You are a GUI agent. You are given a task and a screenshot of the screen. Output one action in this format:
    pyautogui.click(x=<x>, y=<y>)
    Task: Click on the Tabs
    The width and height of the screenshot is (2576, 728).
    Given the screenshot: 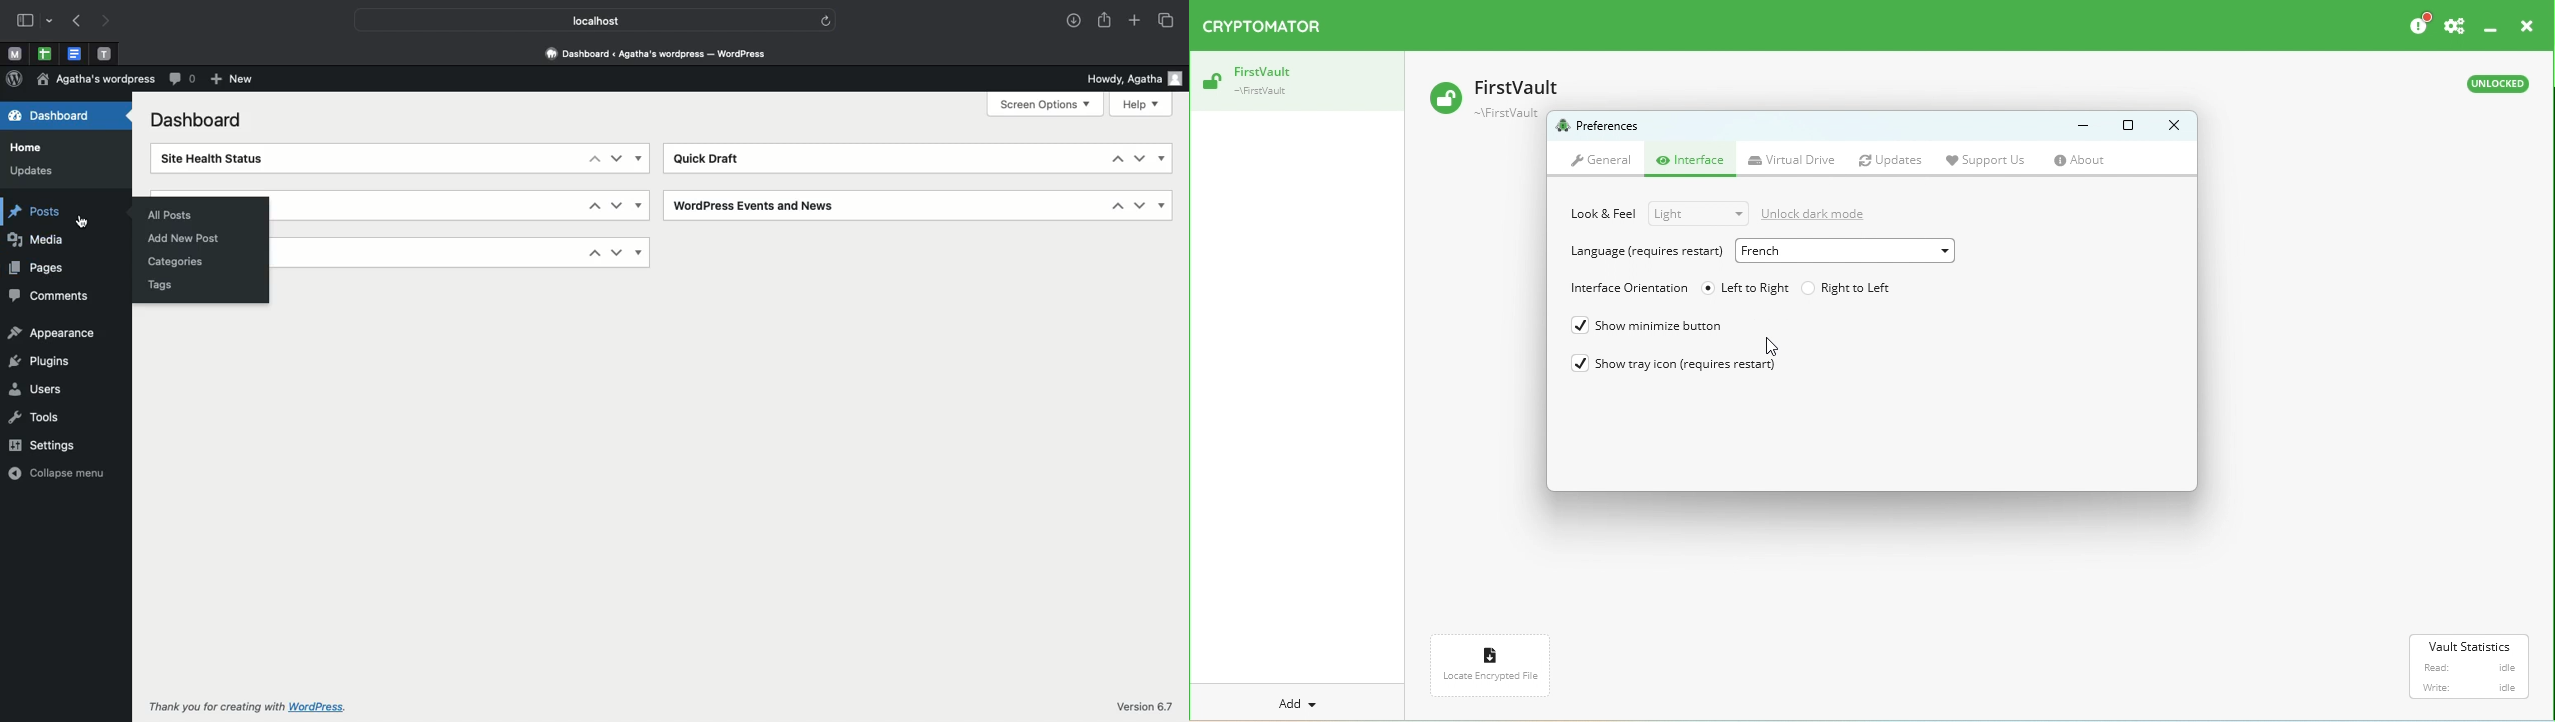 What is the action you would take?
    pyautogui.click(x=1165, y=19)
    